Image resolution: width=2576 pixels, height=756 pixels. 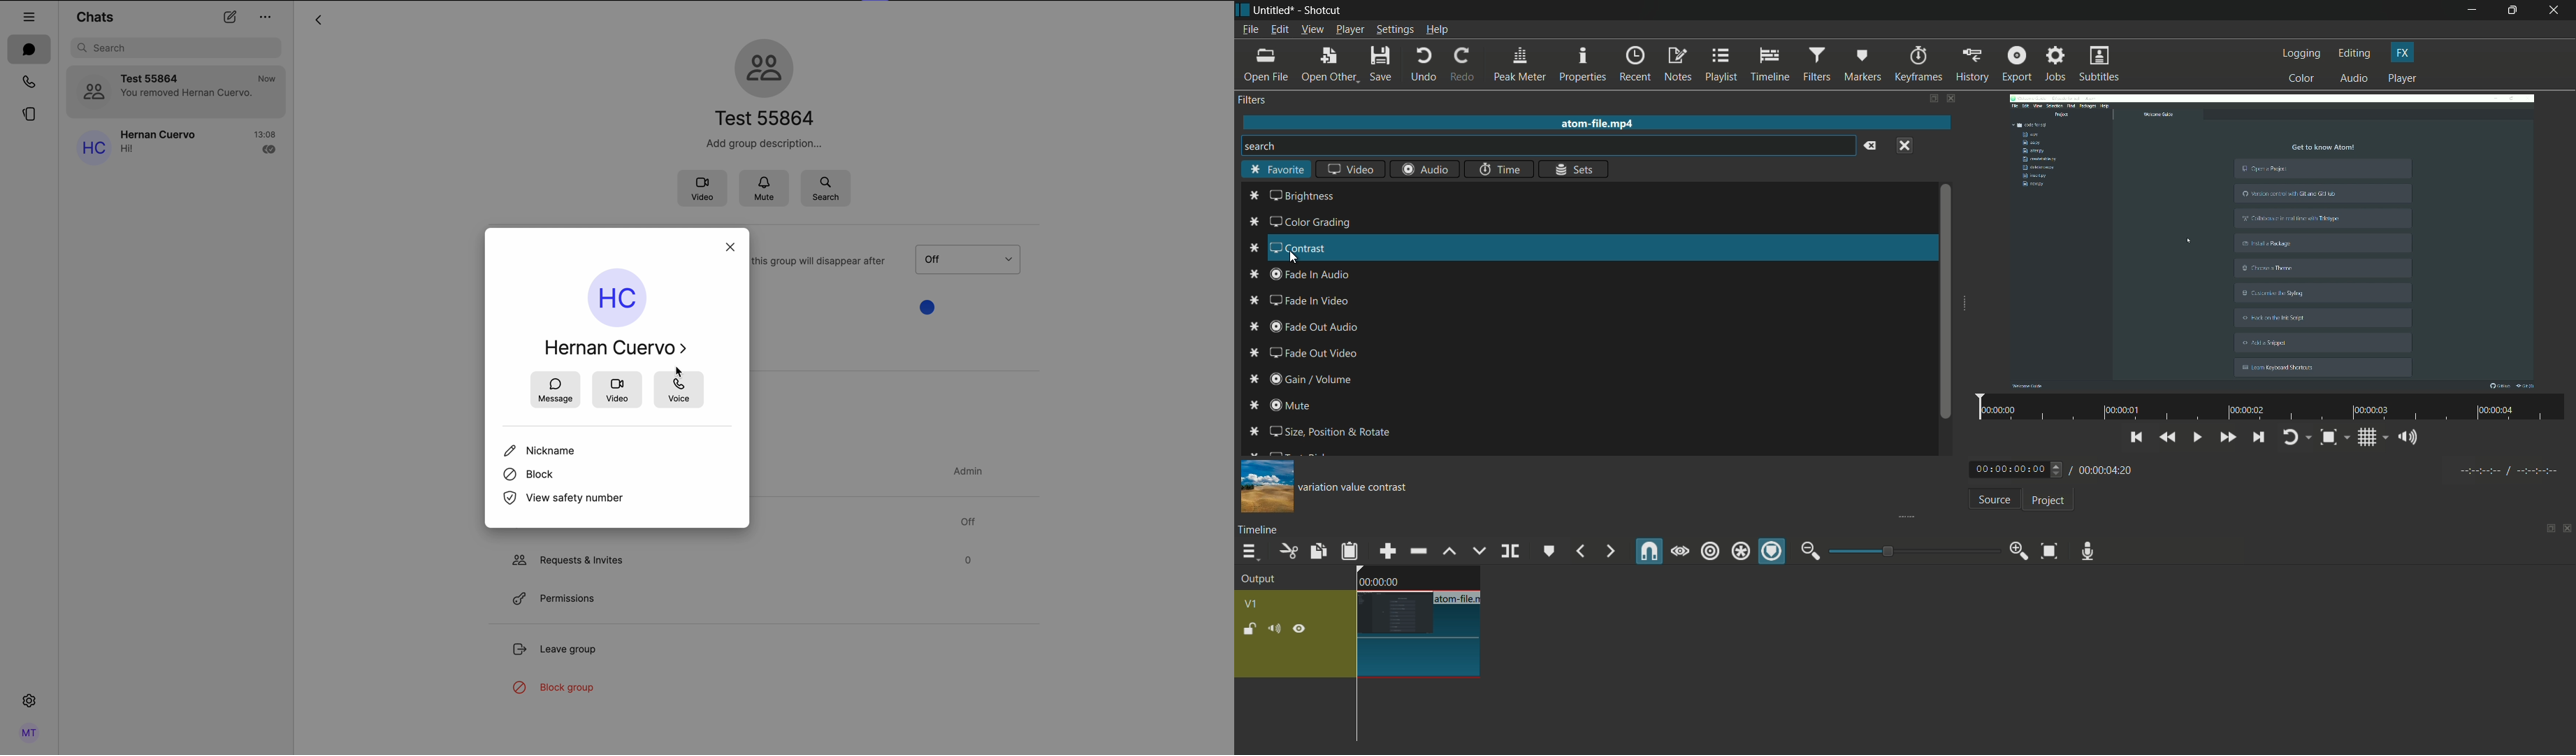 What do you see at coordinates (2046, 501) in the screenshot?
I see `project` at bounding box center [2046, 501].